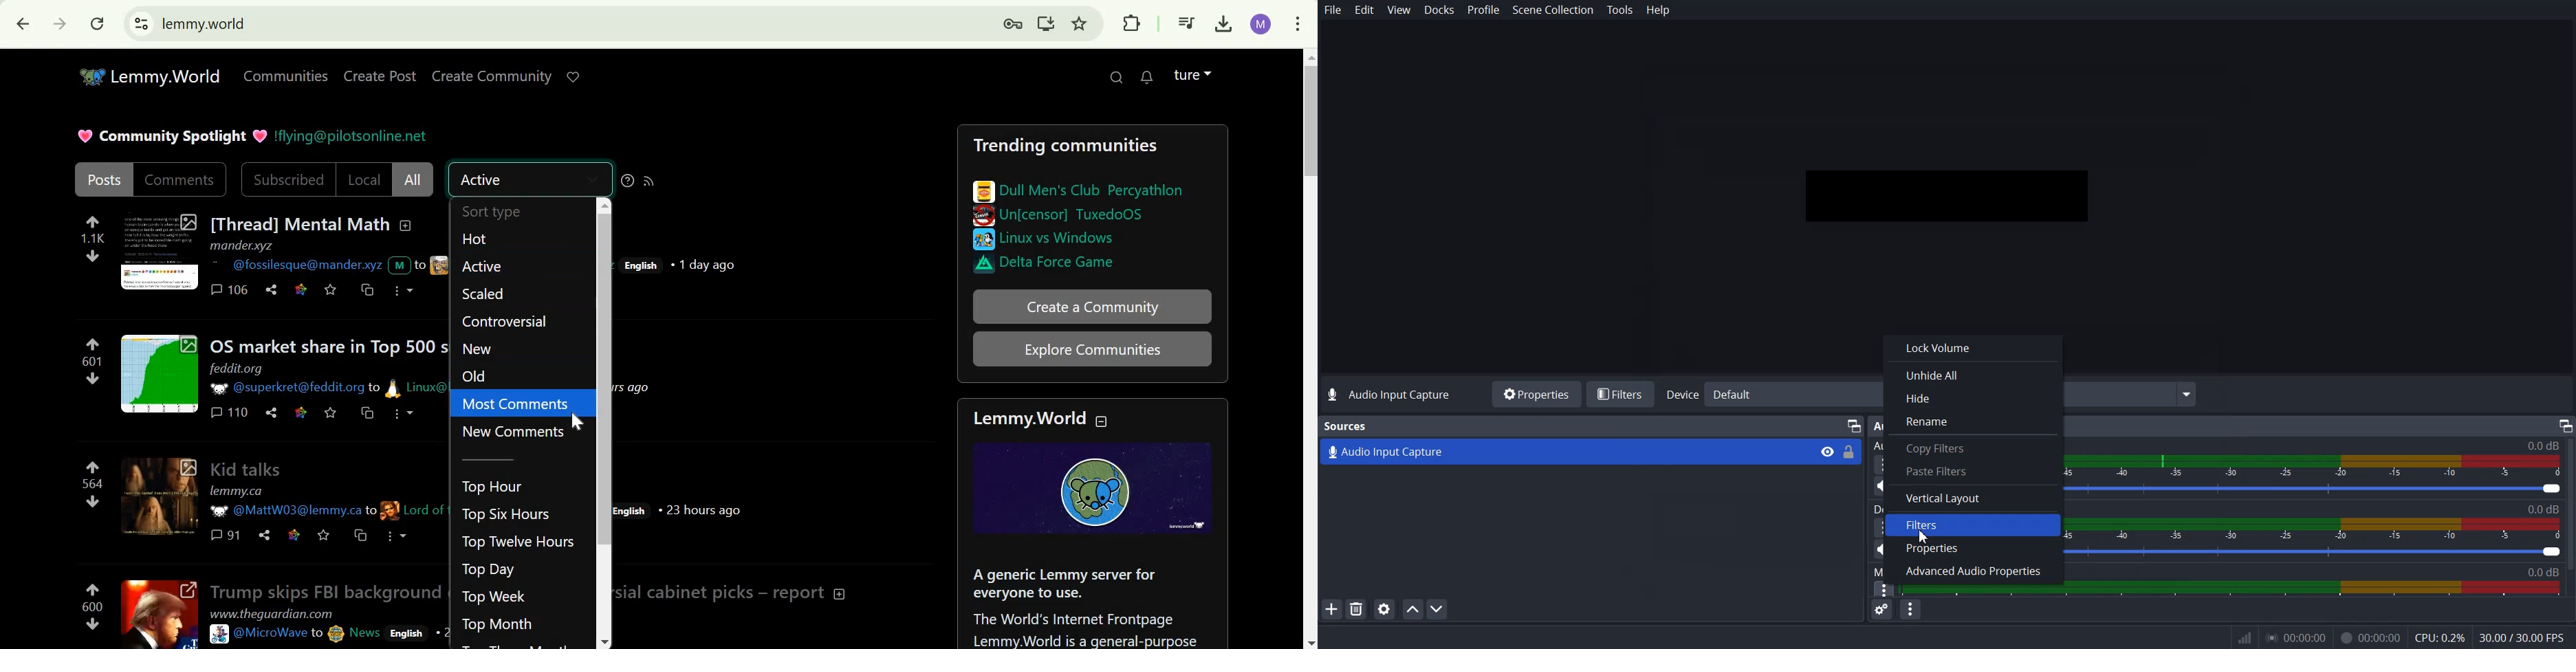 The image size is (2576, 672). What do you see at coordinates (1483, 10) in the screenshot?
I see `Profile` at bounding box center [1483, 10].